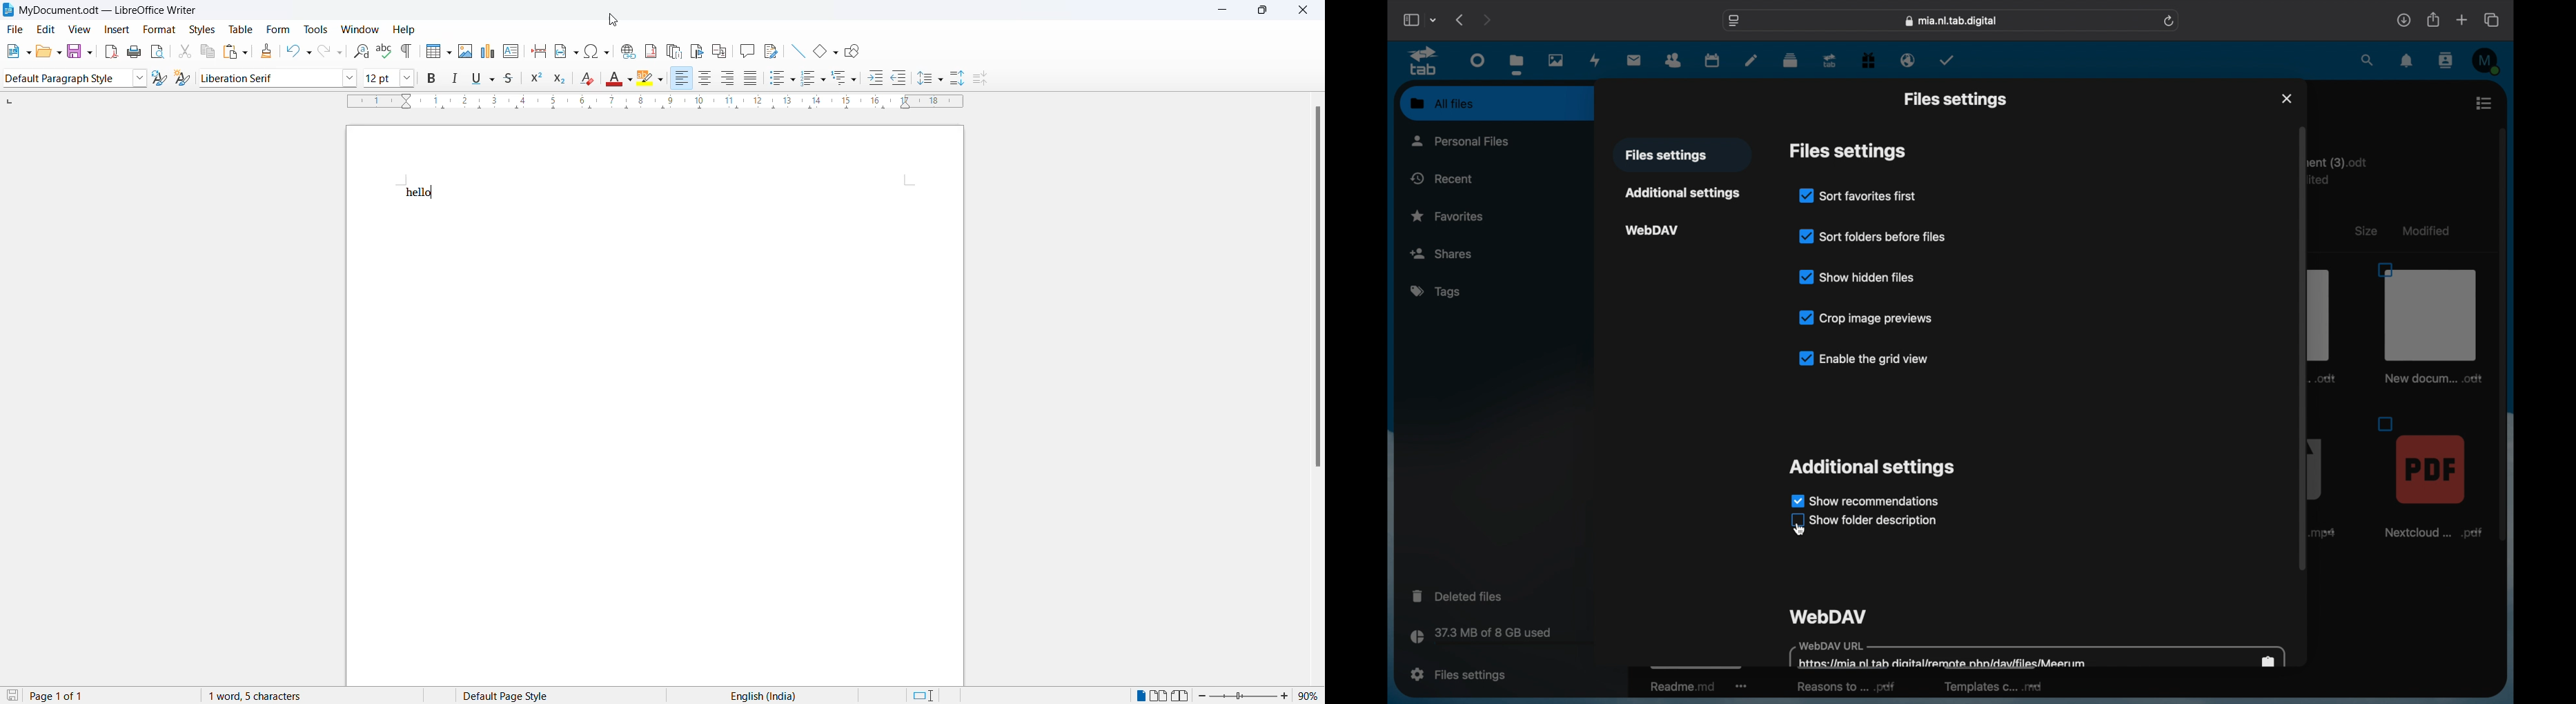  What do you see at coordinates (657, 444) in the screenshot?
I see `page` at bounding box center [657, 444].